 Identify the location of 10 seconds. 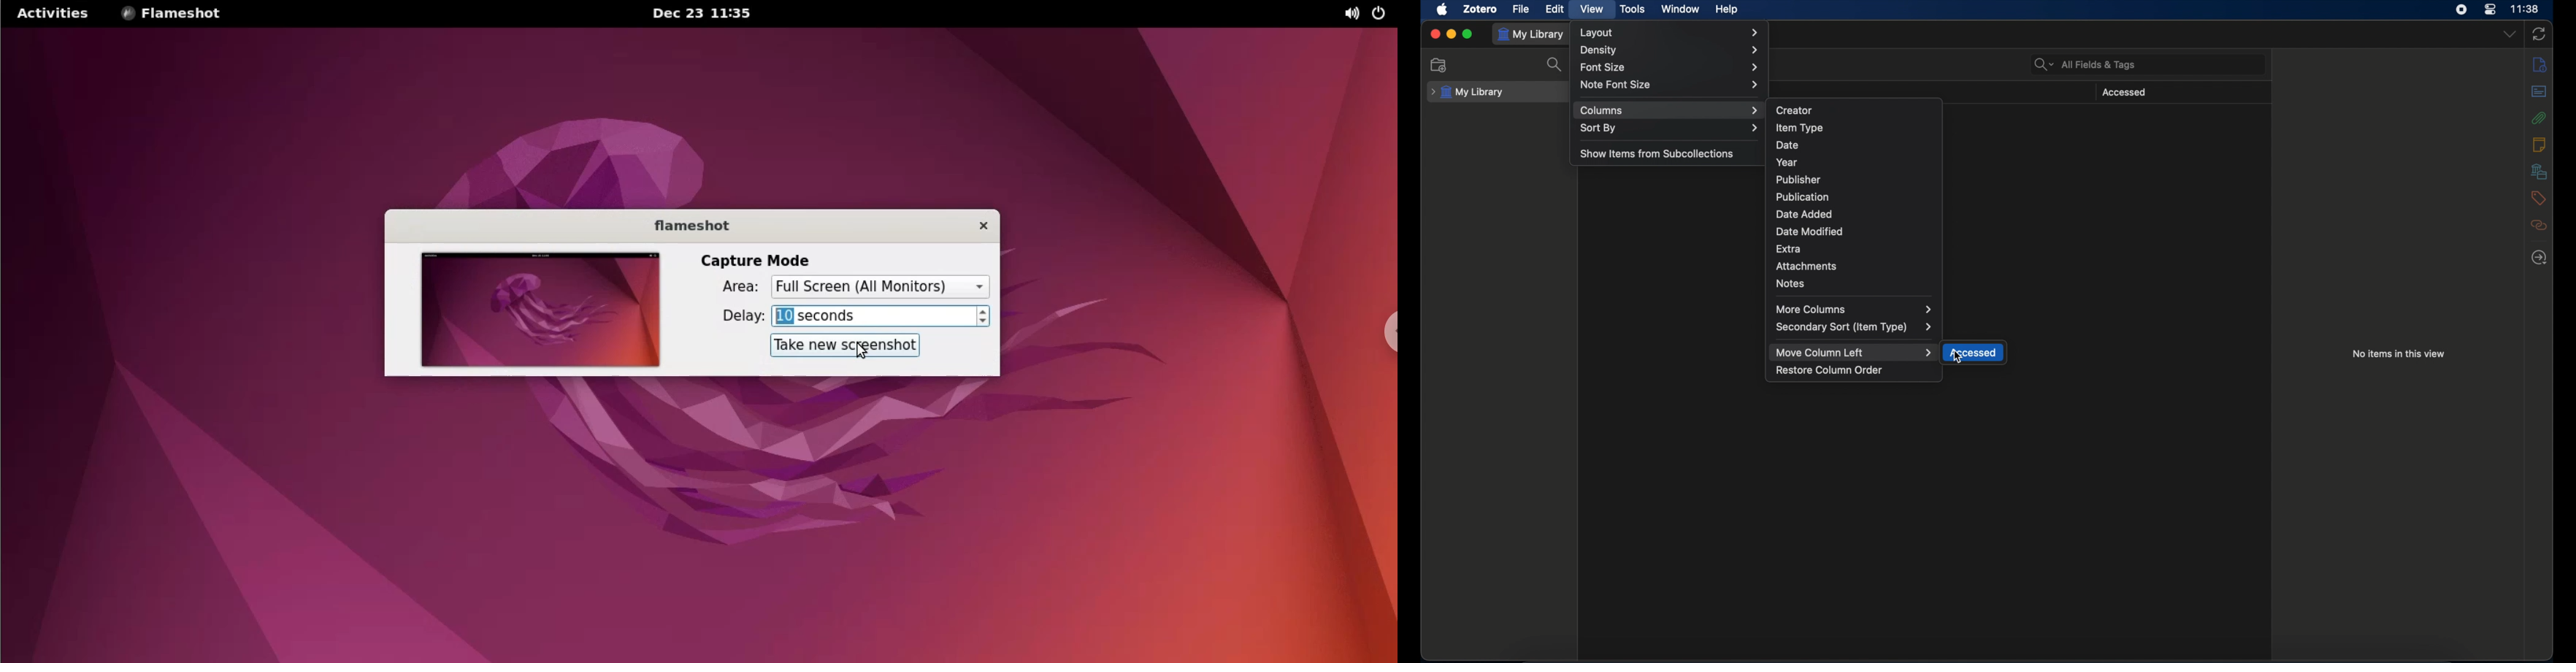
(873, 317).